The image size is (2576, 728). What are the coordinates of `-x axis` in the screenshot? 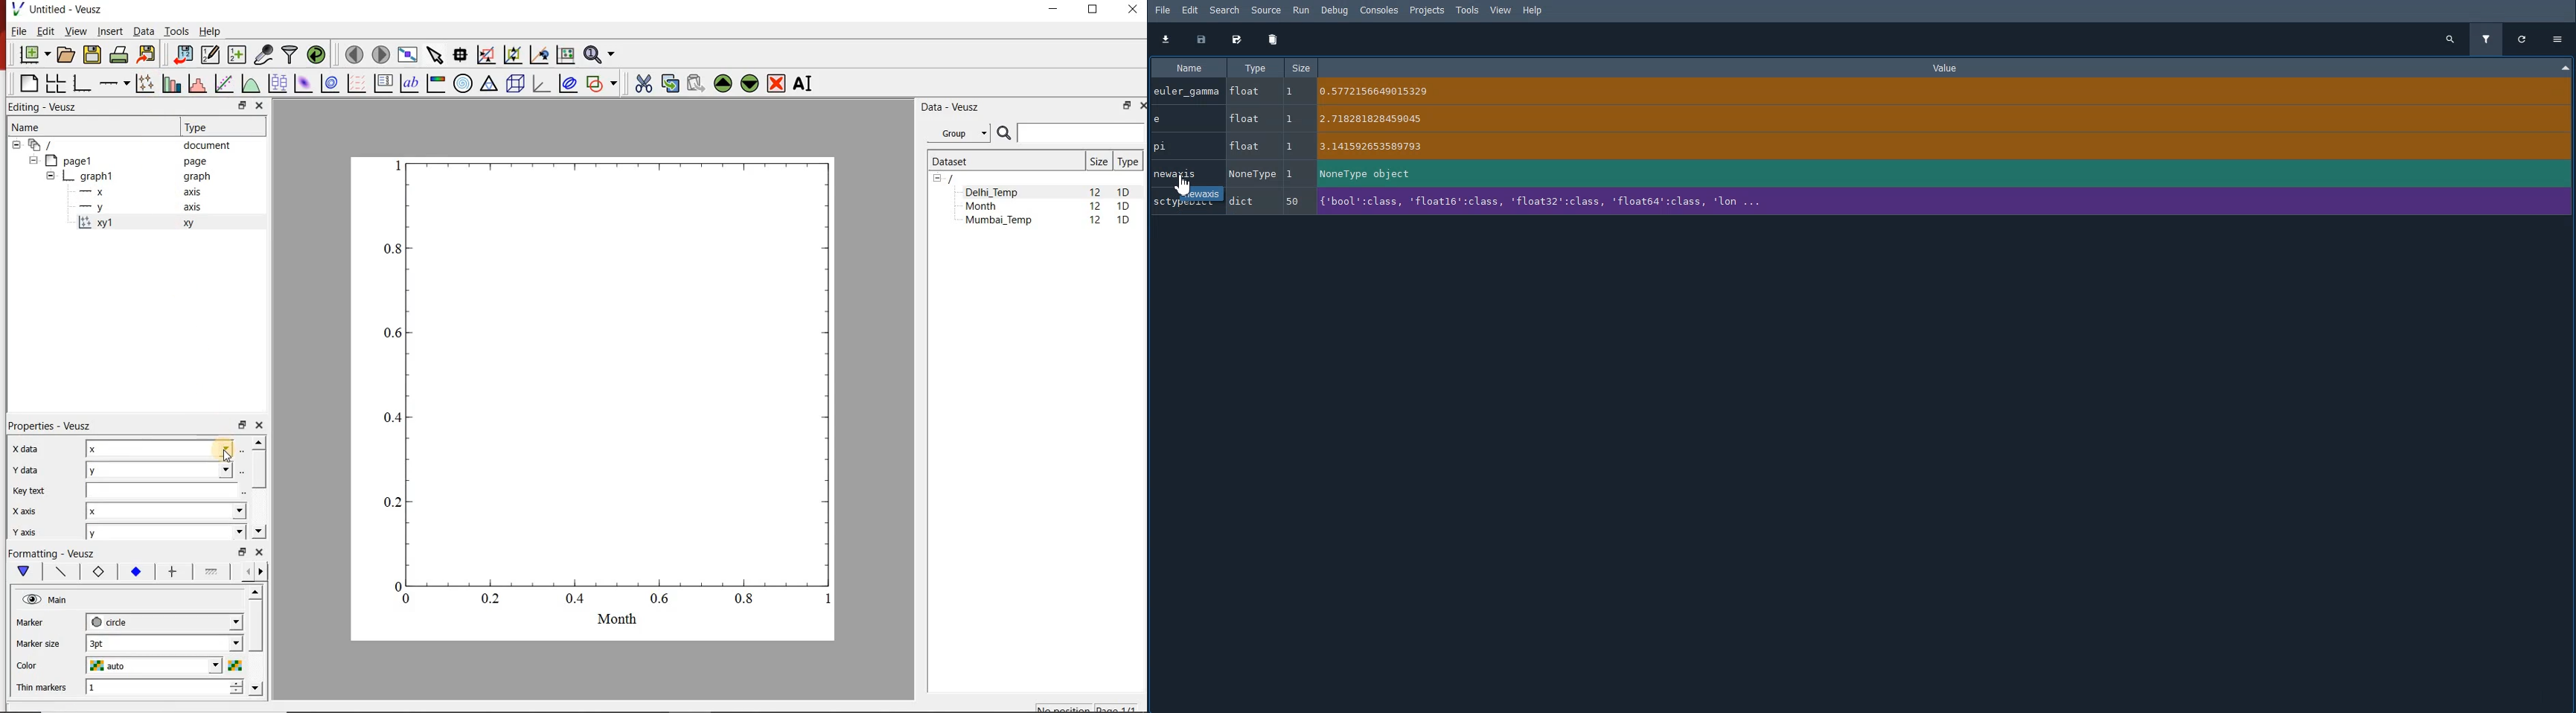 It's located at (135, 193).